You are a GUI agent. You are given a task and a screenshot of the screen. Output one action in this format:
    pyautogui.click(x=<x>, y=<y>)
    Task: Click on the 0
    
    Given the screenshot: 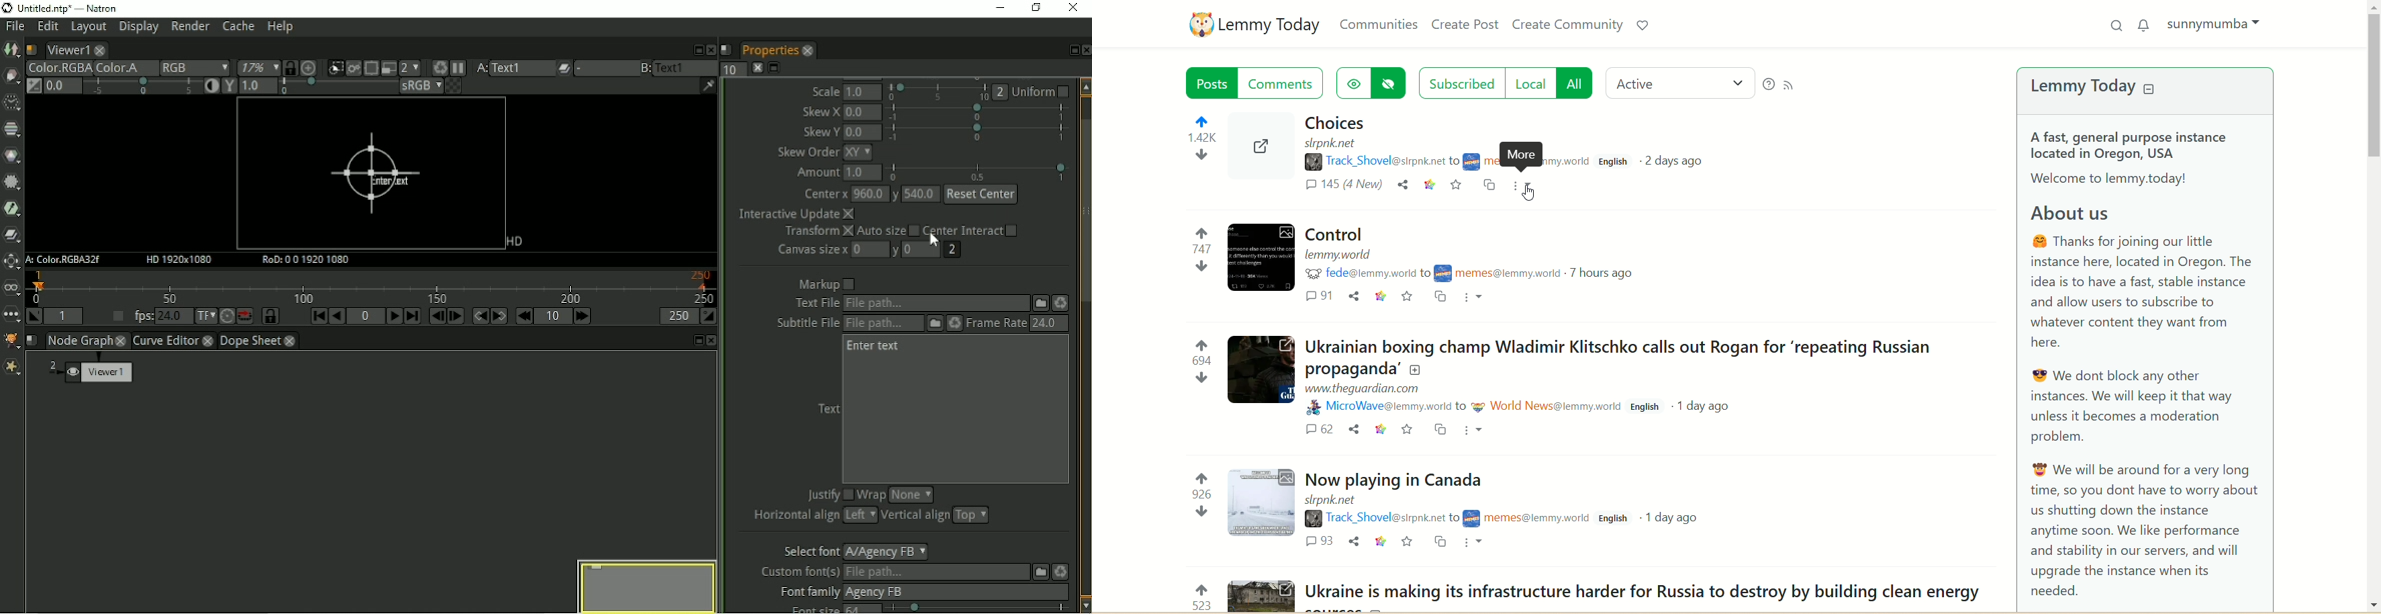 What is the action you would take?
    pyautogui.click(x=922, y=248)
    